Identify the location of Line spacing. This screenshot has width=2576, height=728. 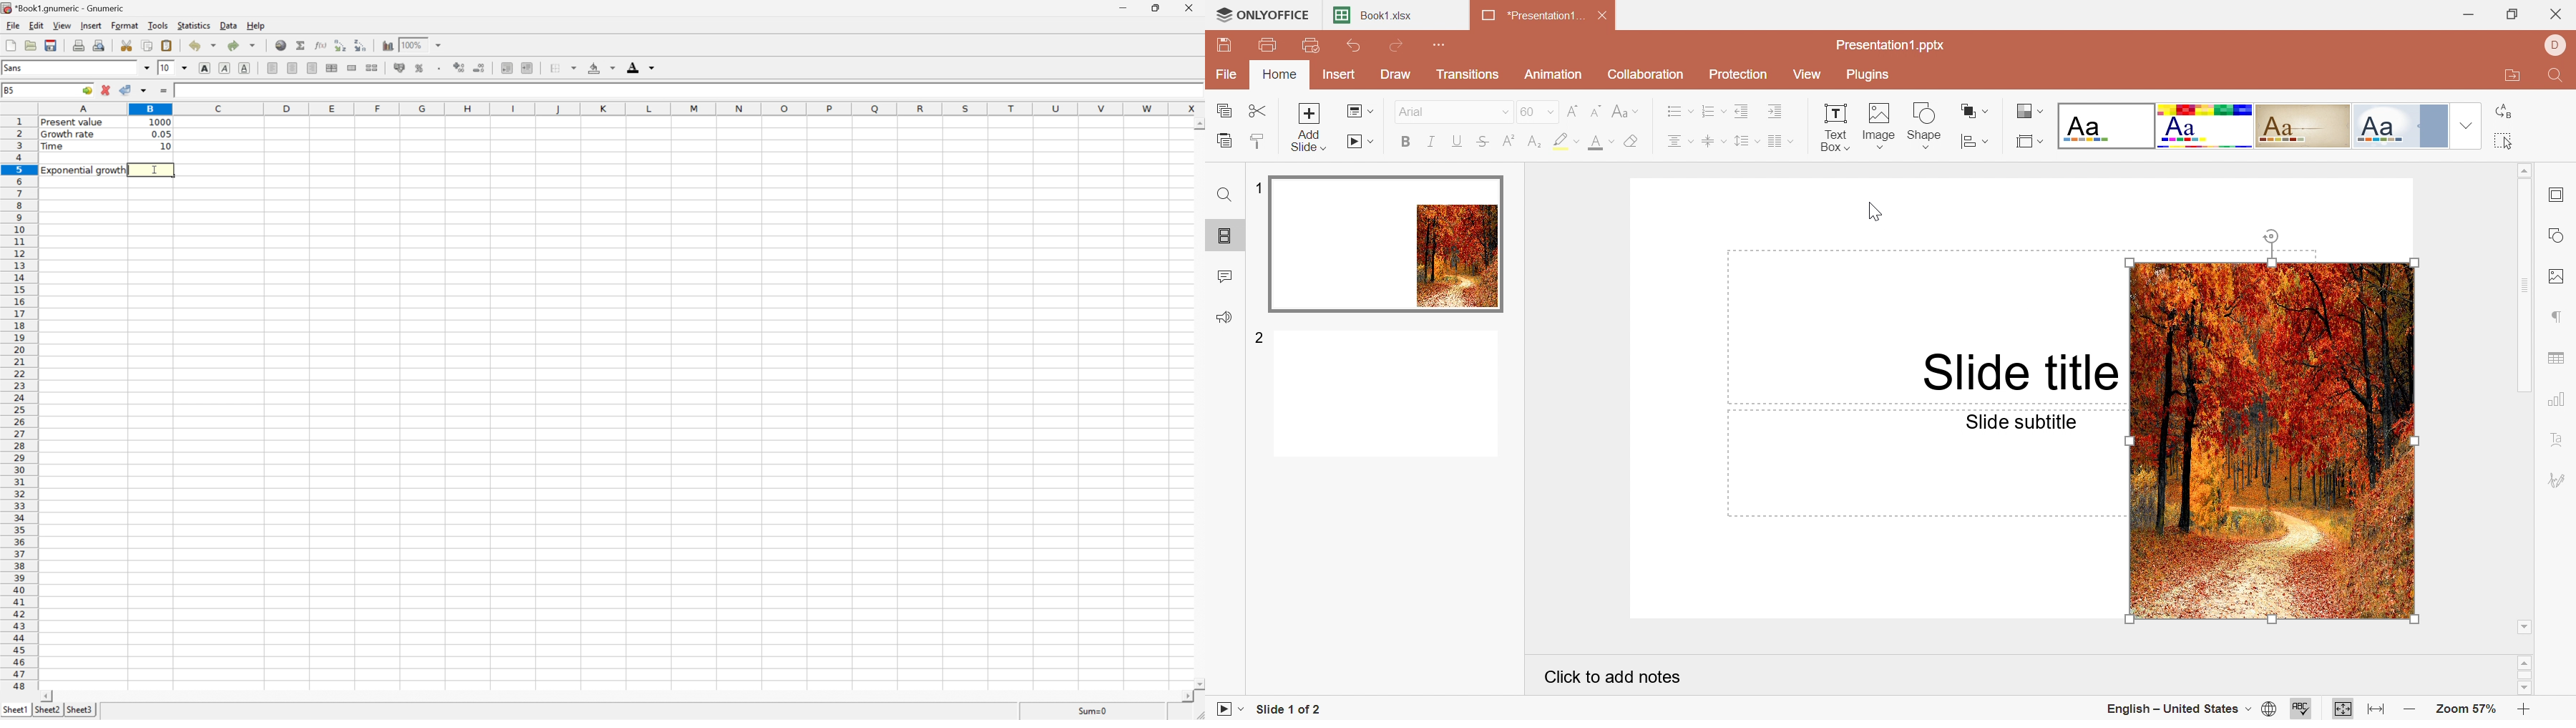
(1741, 143).